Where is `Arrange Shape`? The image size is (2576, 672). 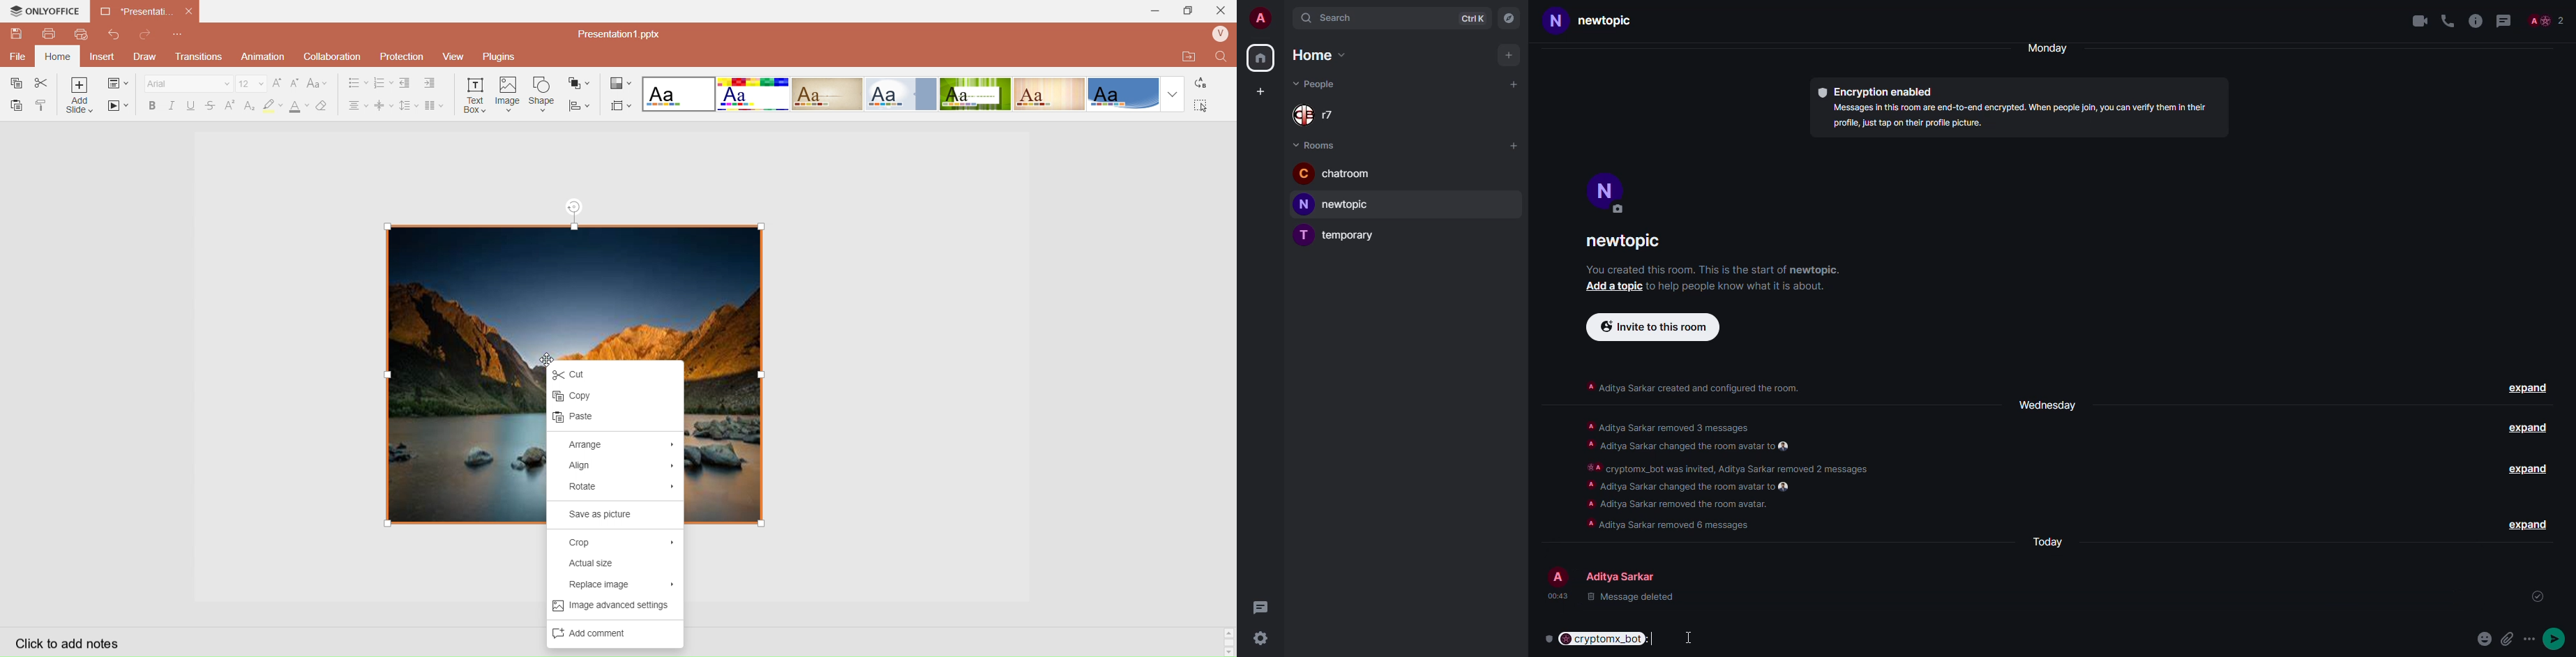 Arrange Shape is located at coordinates (580, 83).